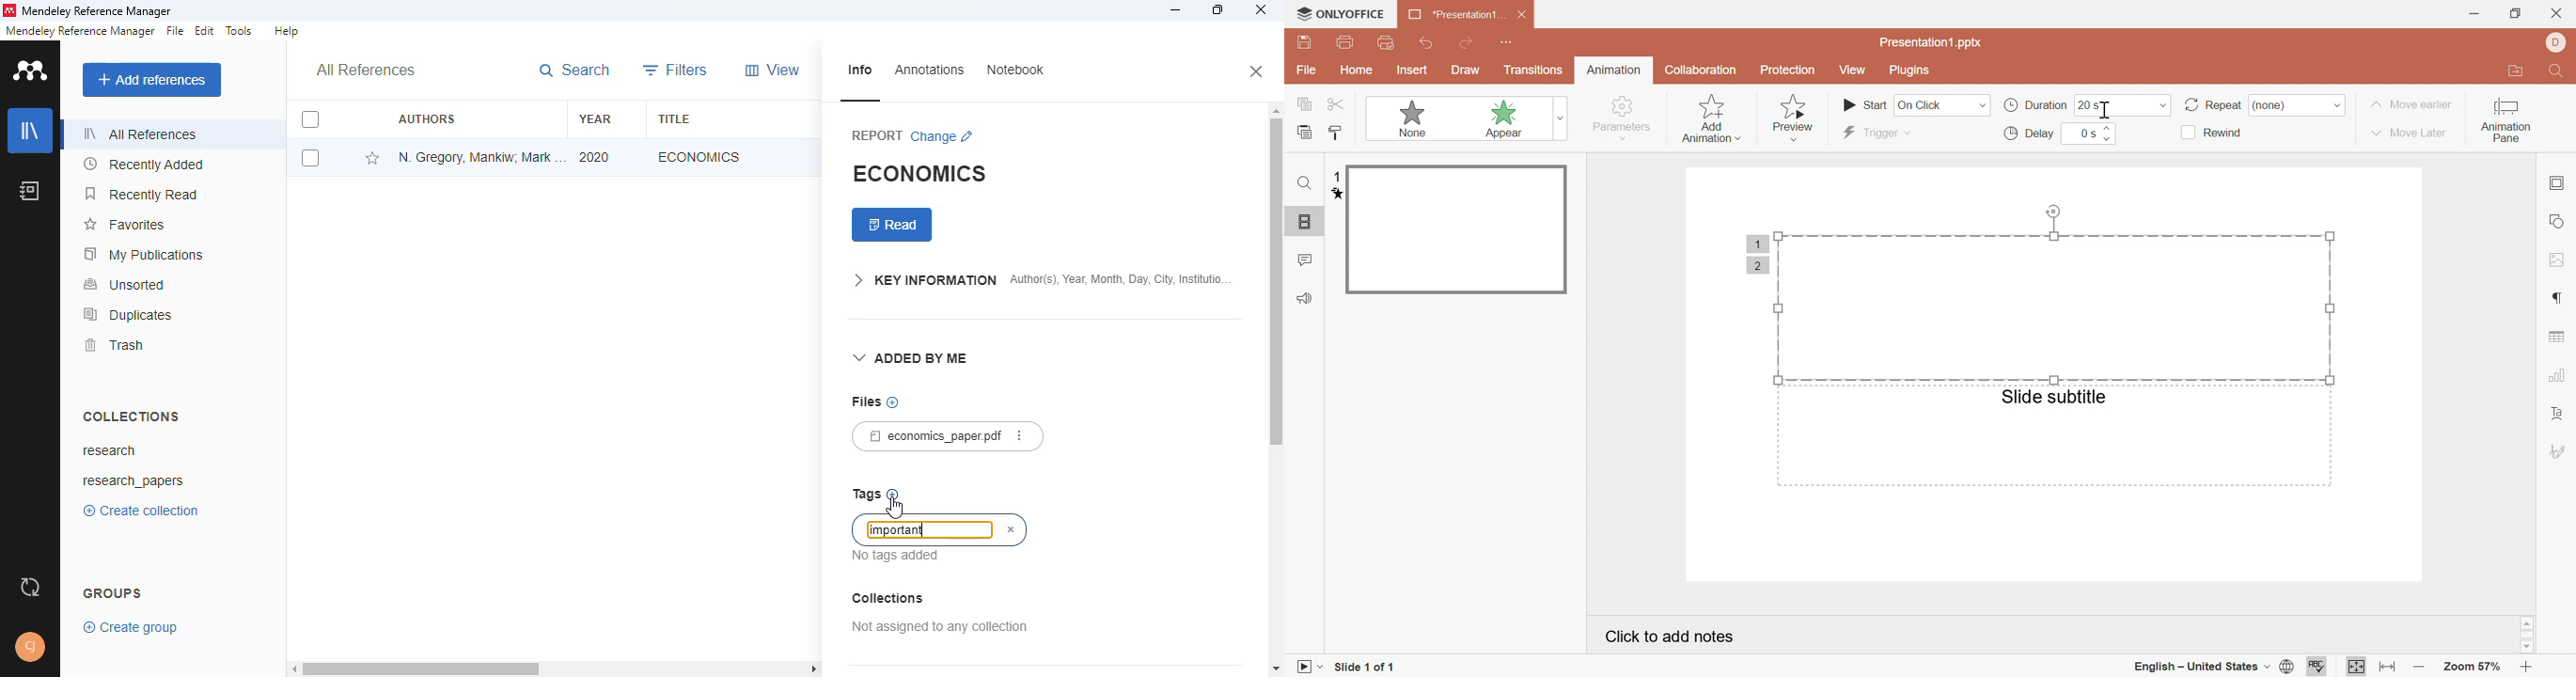 The width and height of the screenshot is (2576, 700). What do you see at coordinates (2338, 106) in the screenshot?
I see `drop down` at bounding box center [2338, 106].